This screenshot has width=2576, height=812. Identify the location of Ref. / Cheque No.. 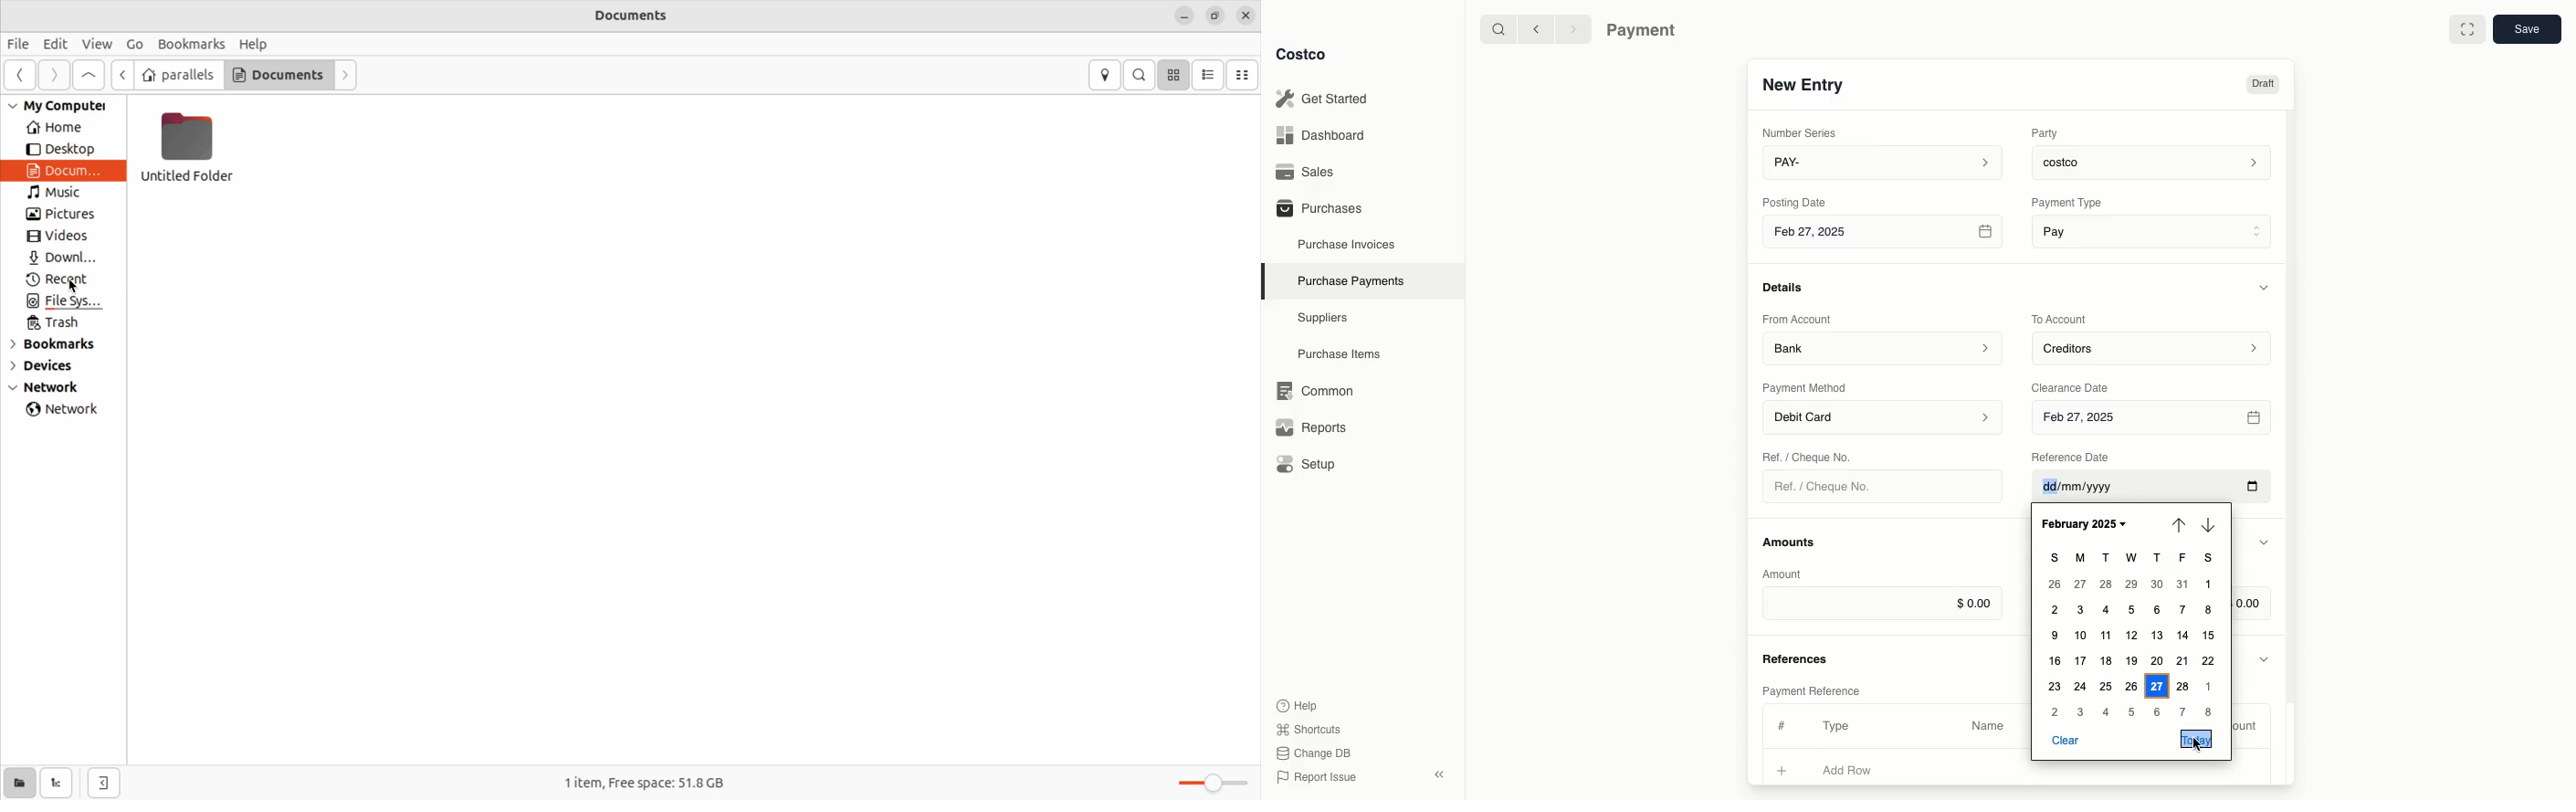
(1830, 487).